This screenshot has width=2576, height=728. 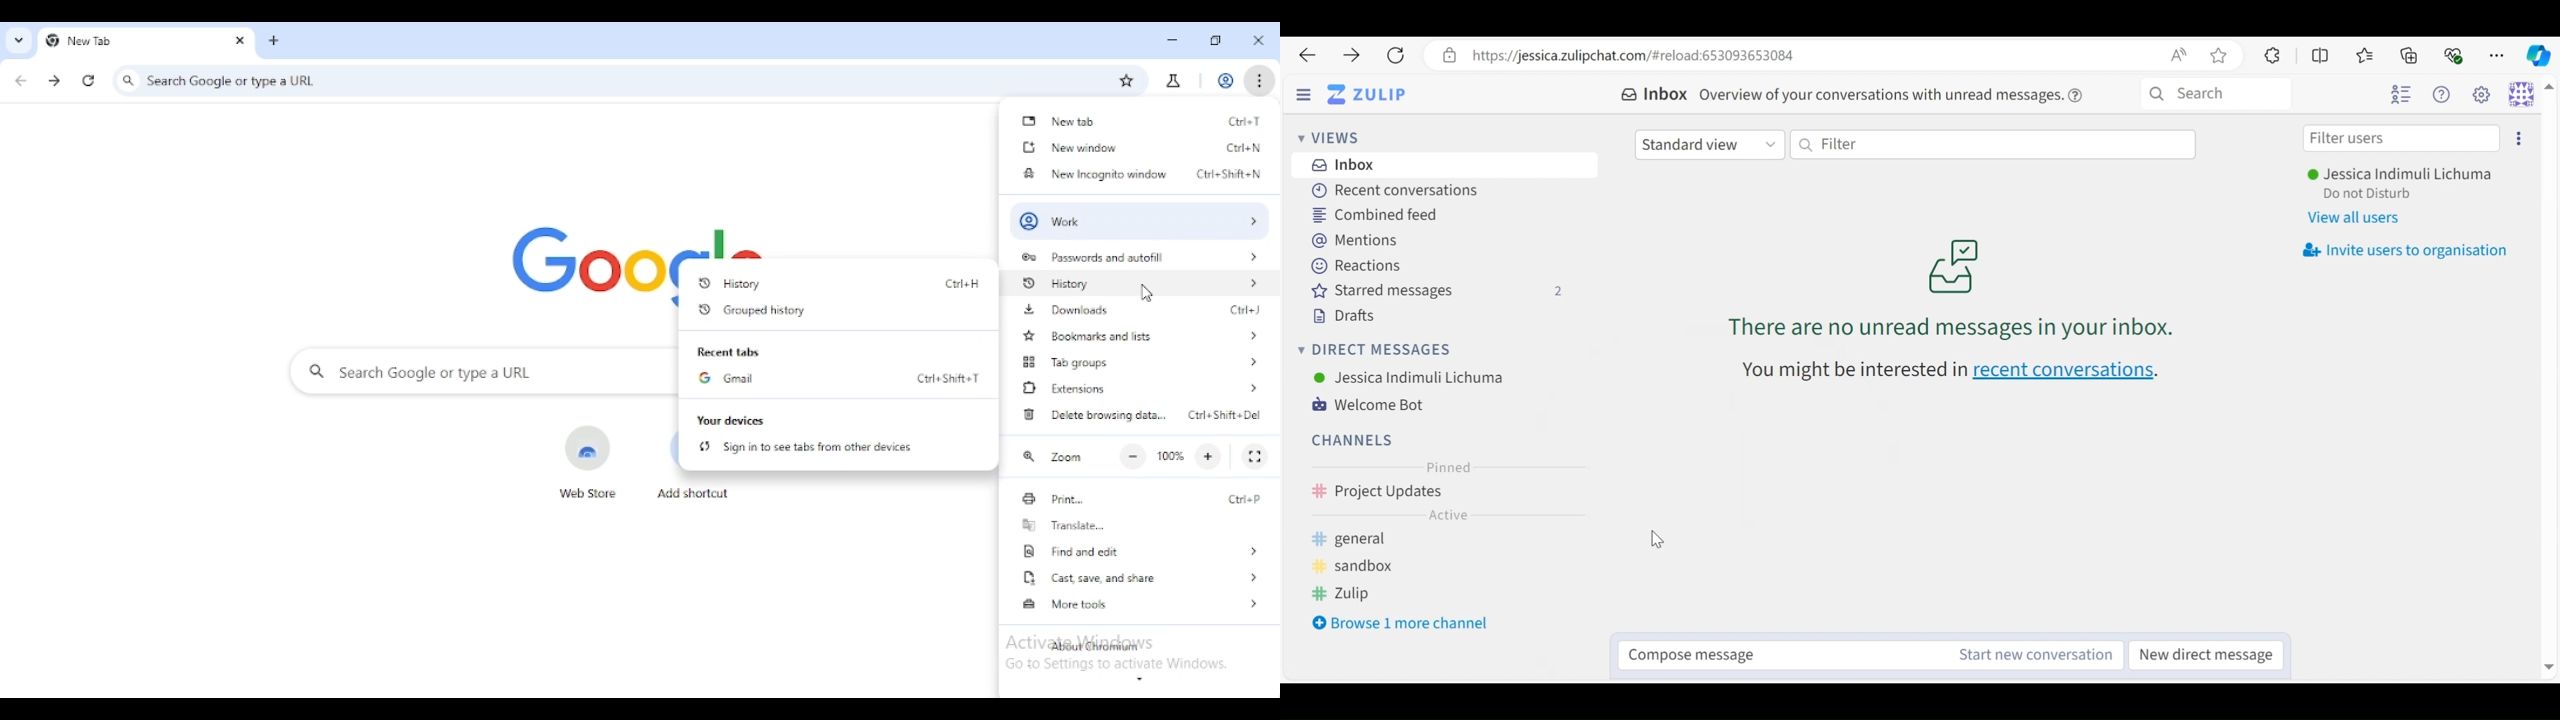 I want to click on general, so click(x=1369, y=539).